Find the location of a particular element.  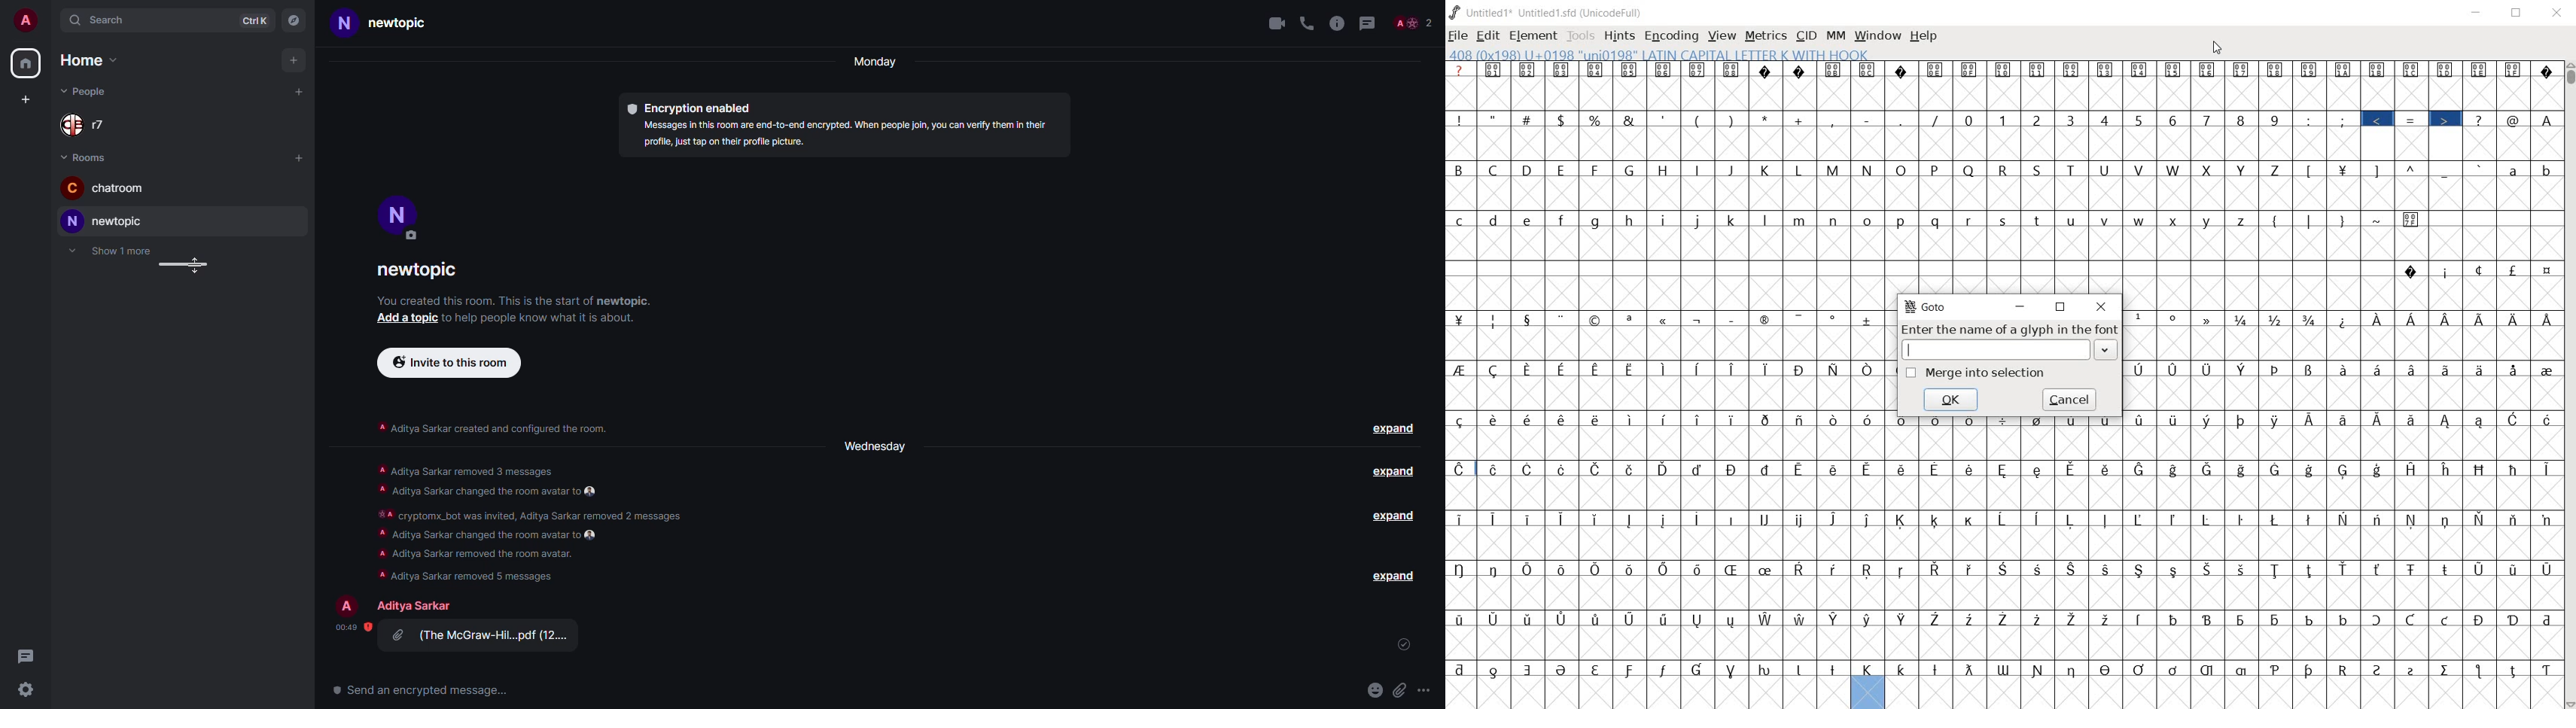

empty glyph slots is located at coordinates (2003, 642).